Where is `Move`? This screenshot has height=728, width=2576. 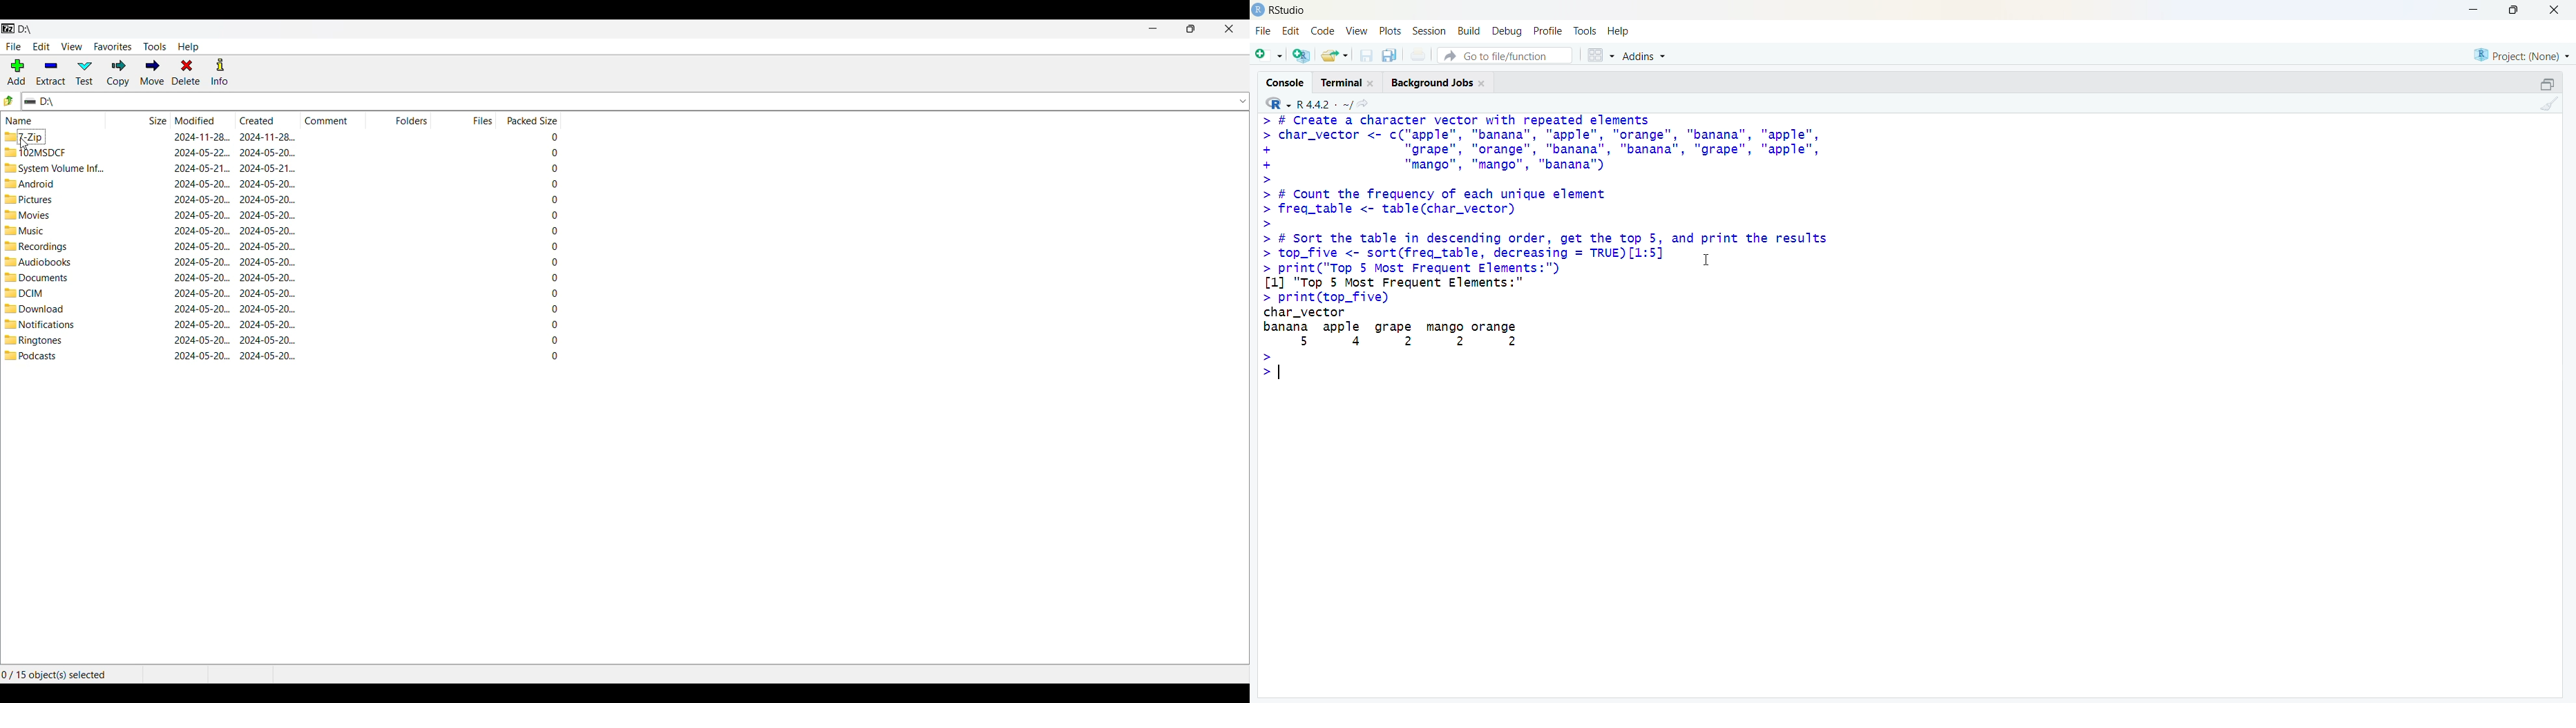
Move is located at coordinates (152, 73).